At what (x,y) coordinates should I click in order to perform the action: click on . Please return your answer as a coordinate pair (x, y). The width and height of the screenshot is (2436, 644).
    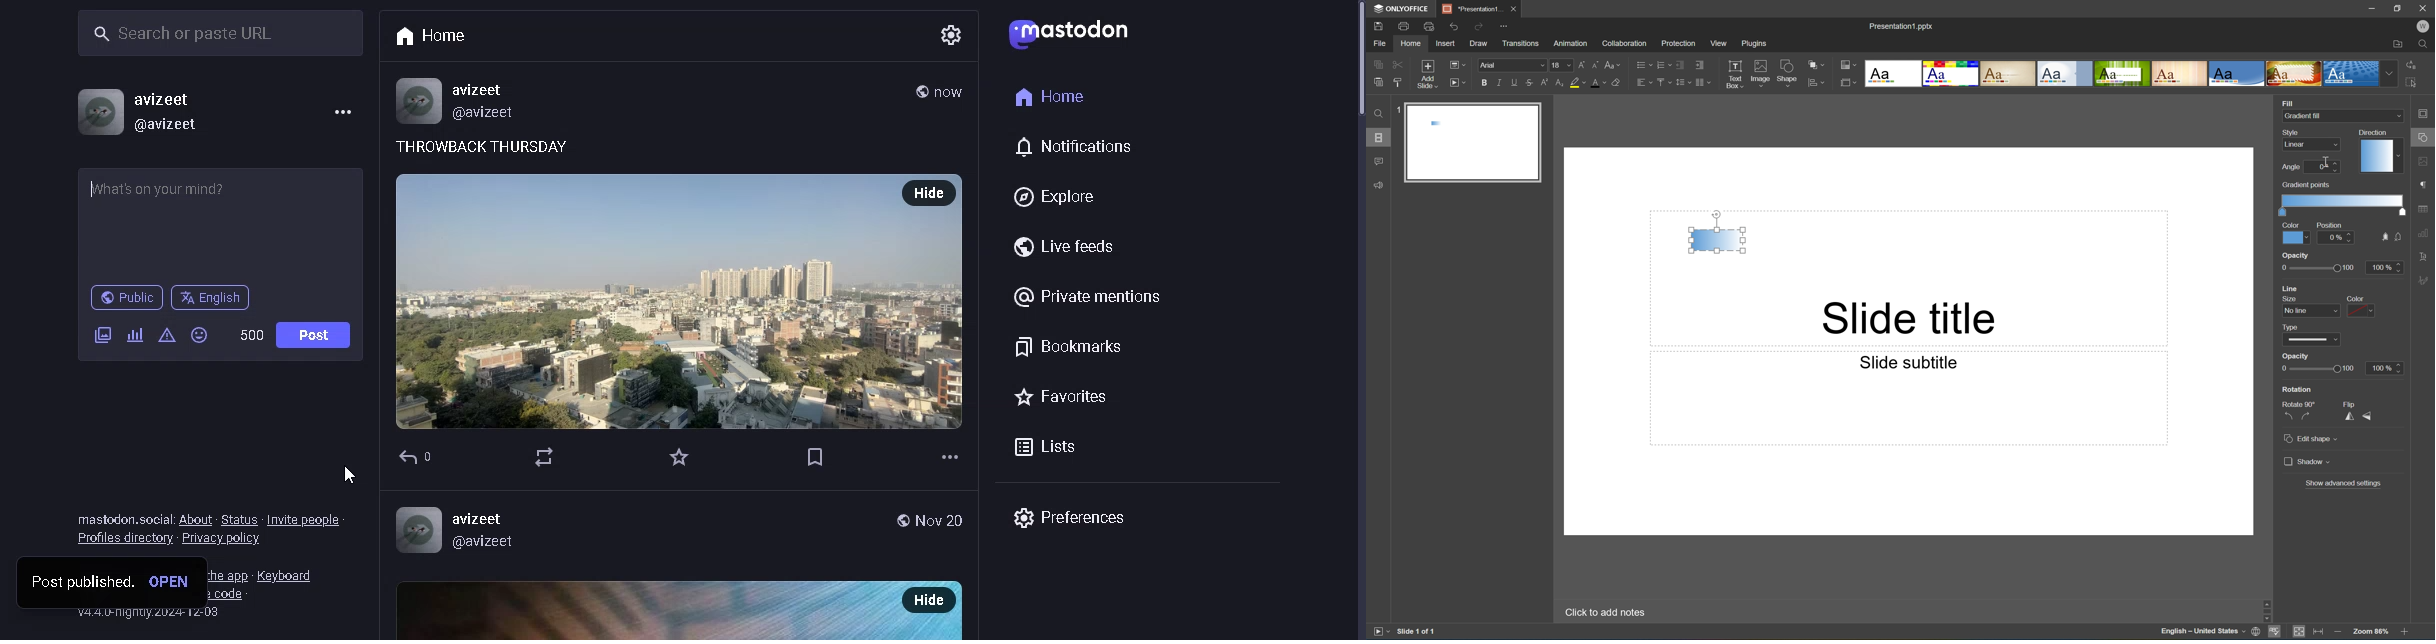
    Looking at the image, I should click on (540, 462).